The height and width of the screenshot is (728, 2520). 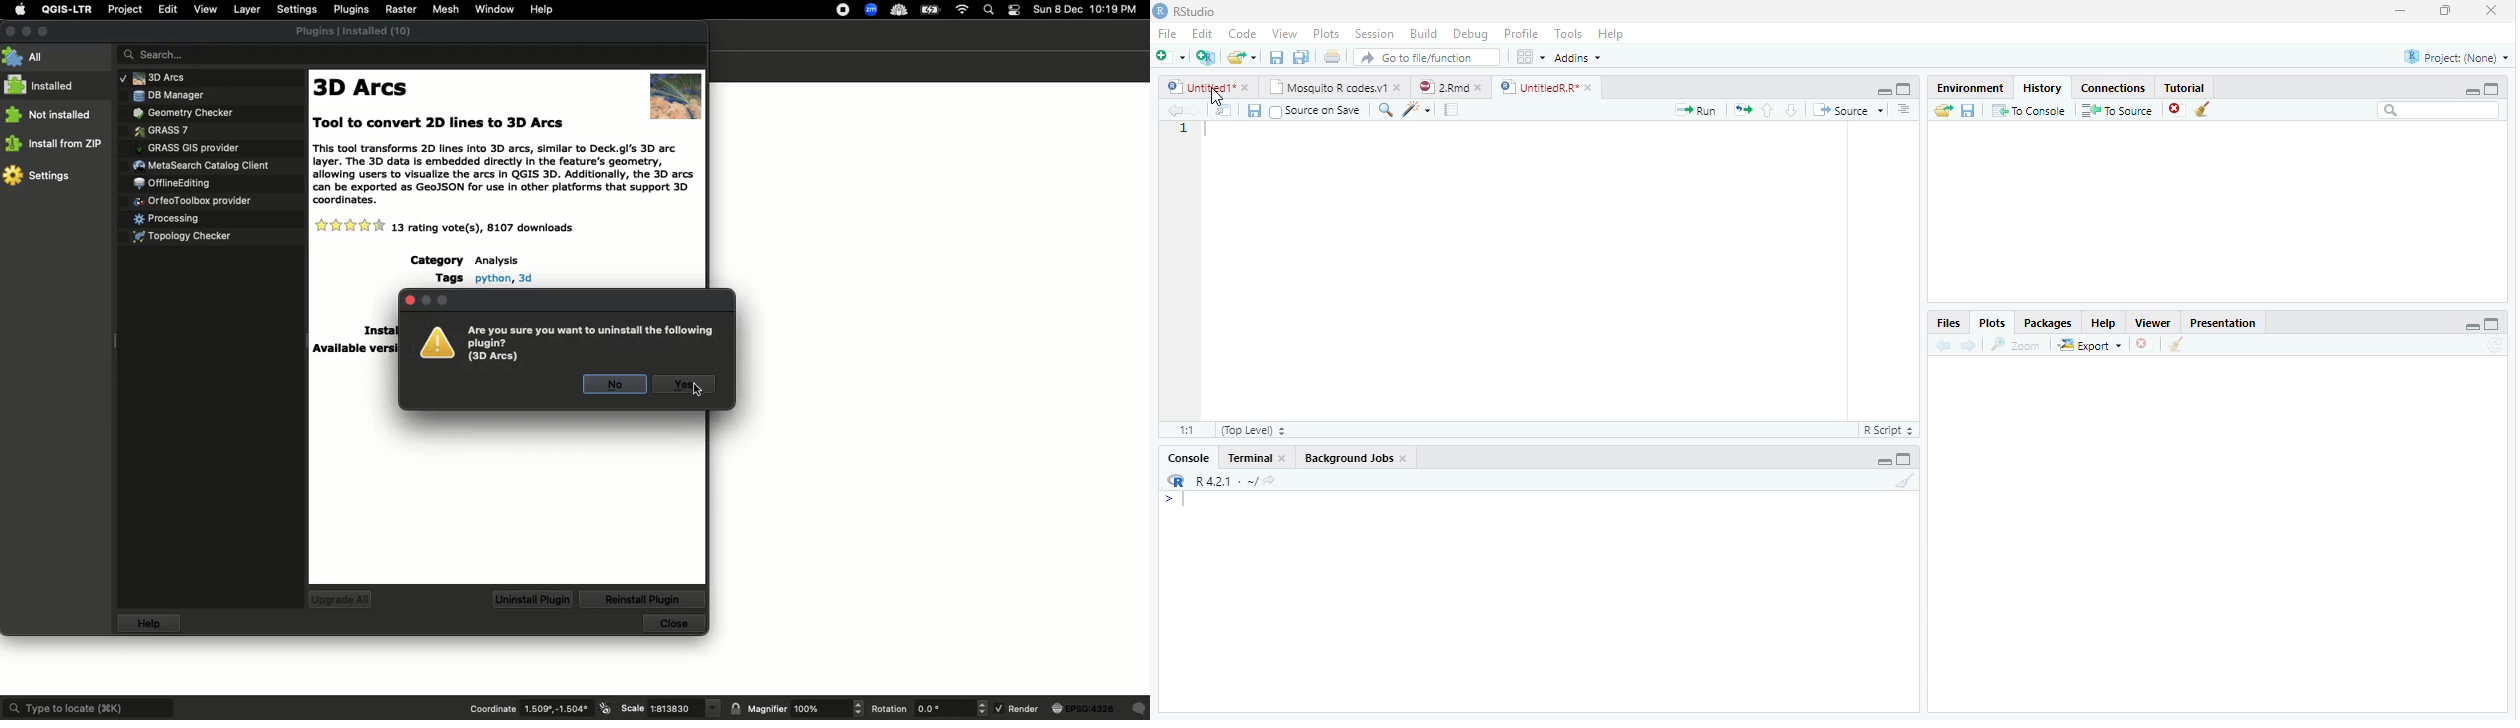 I want to click on Edit, so click(x=1205, y=36).